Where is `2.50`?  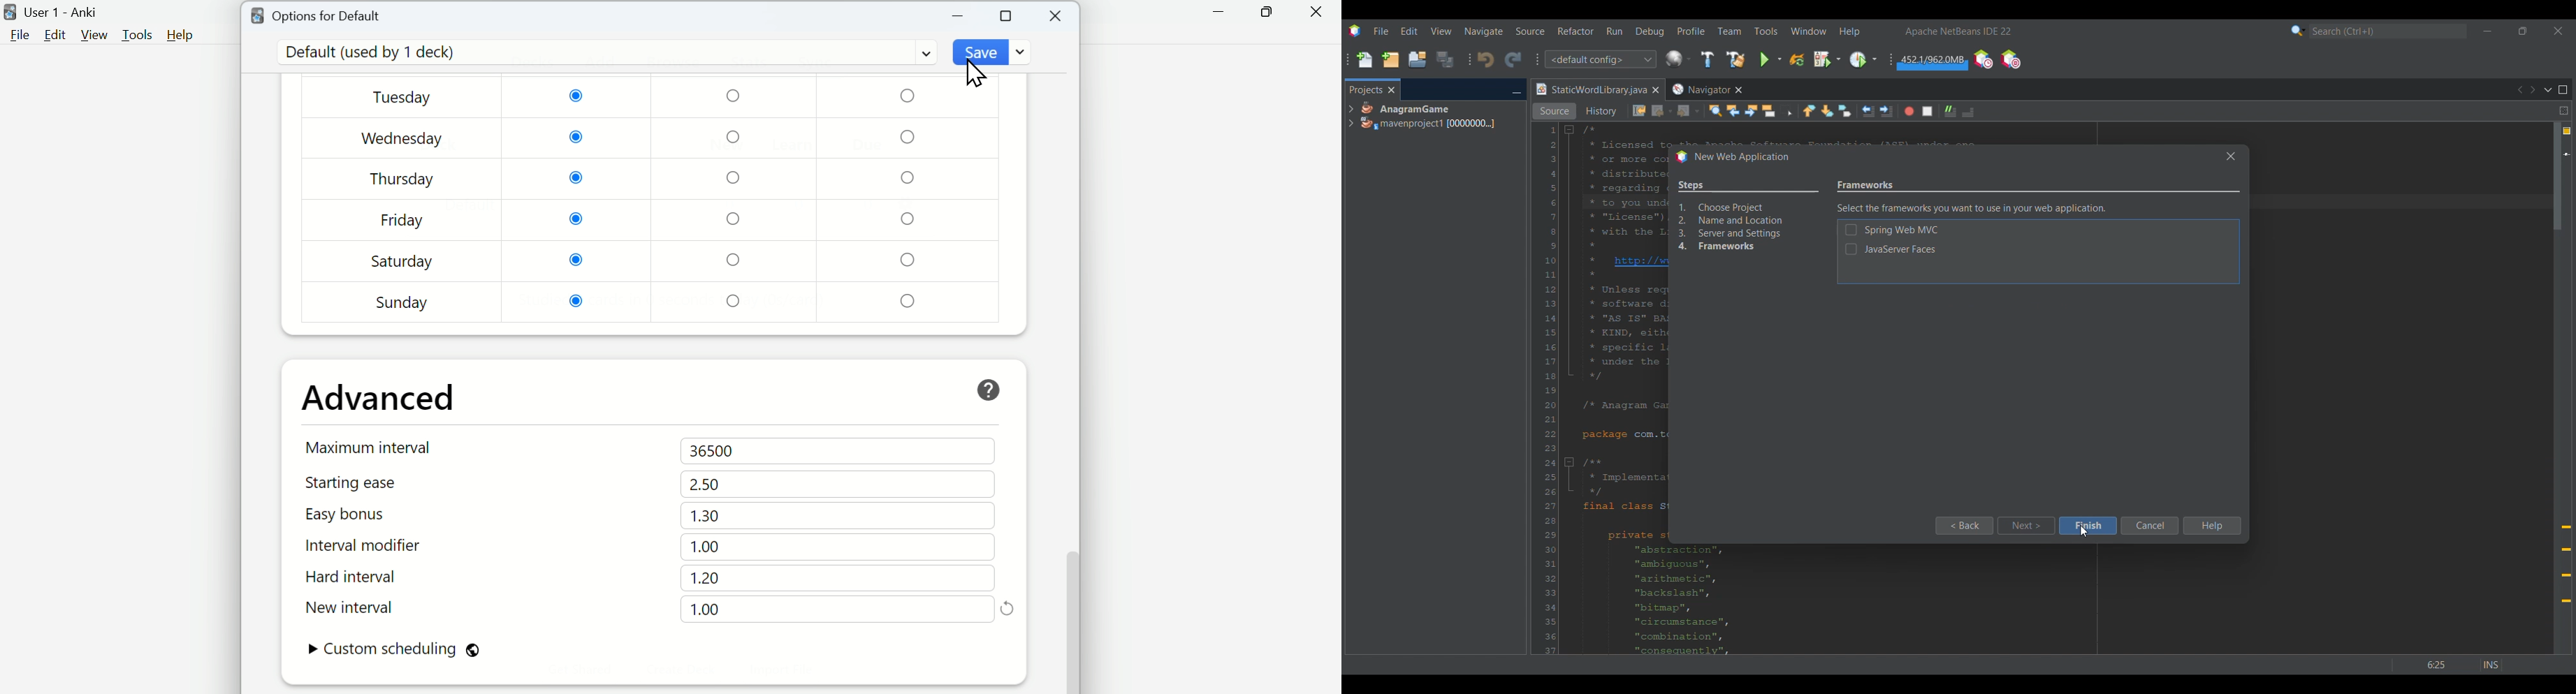
2.50 is located at coordinates (705, 484).